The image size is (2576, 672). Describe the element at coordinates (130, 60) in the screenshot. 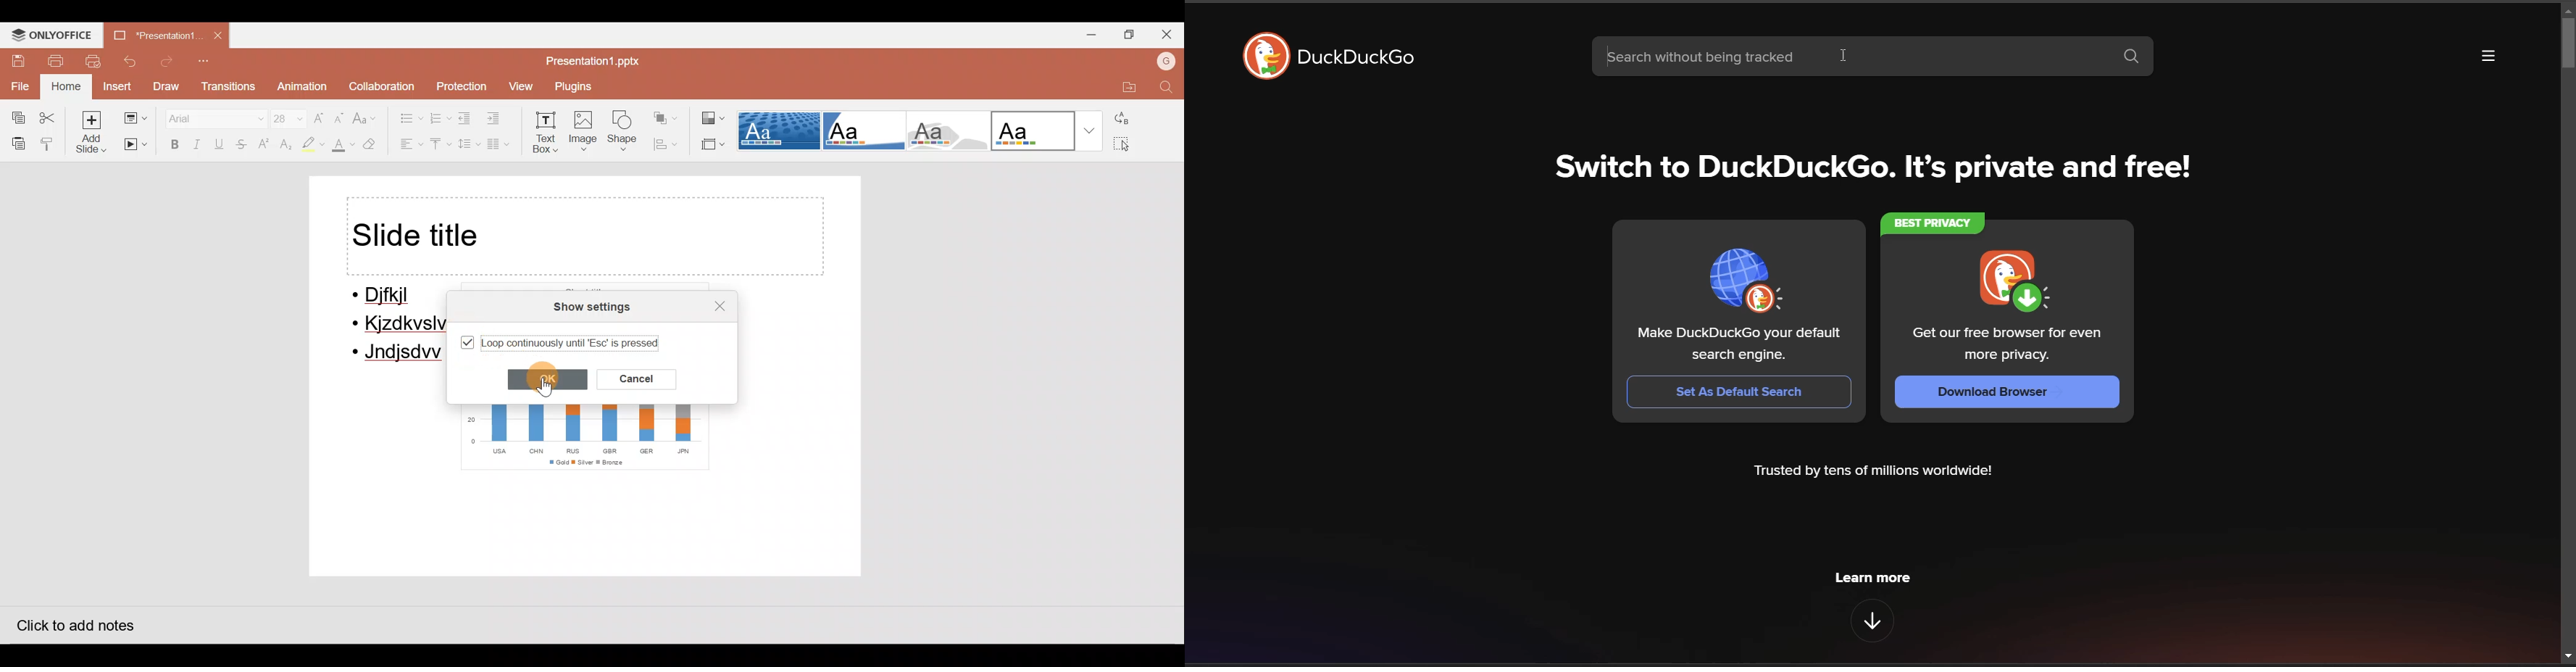

I see `Undo` at that location.